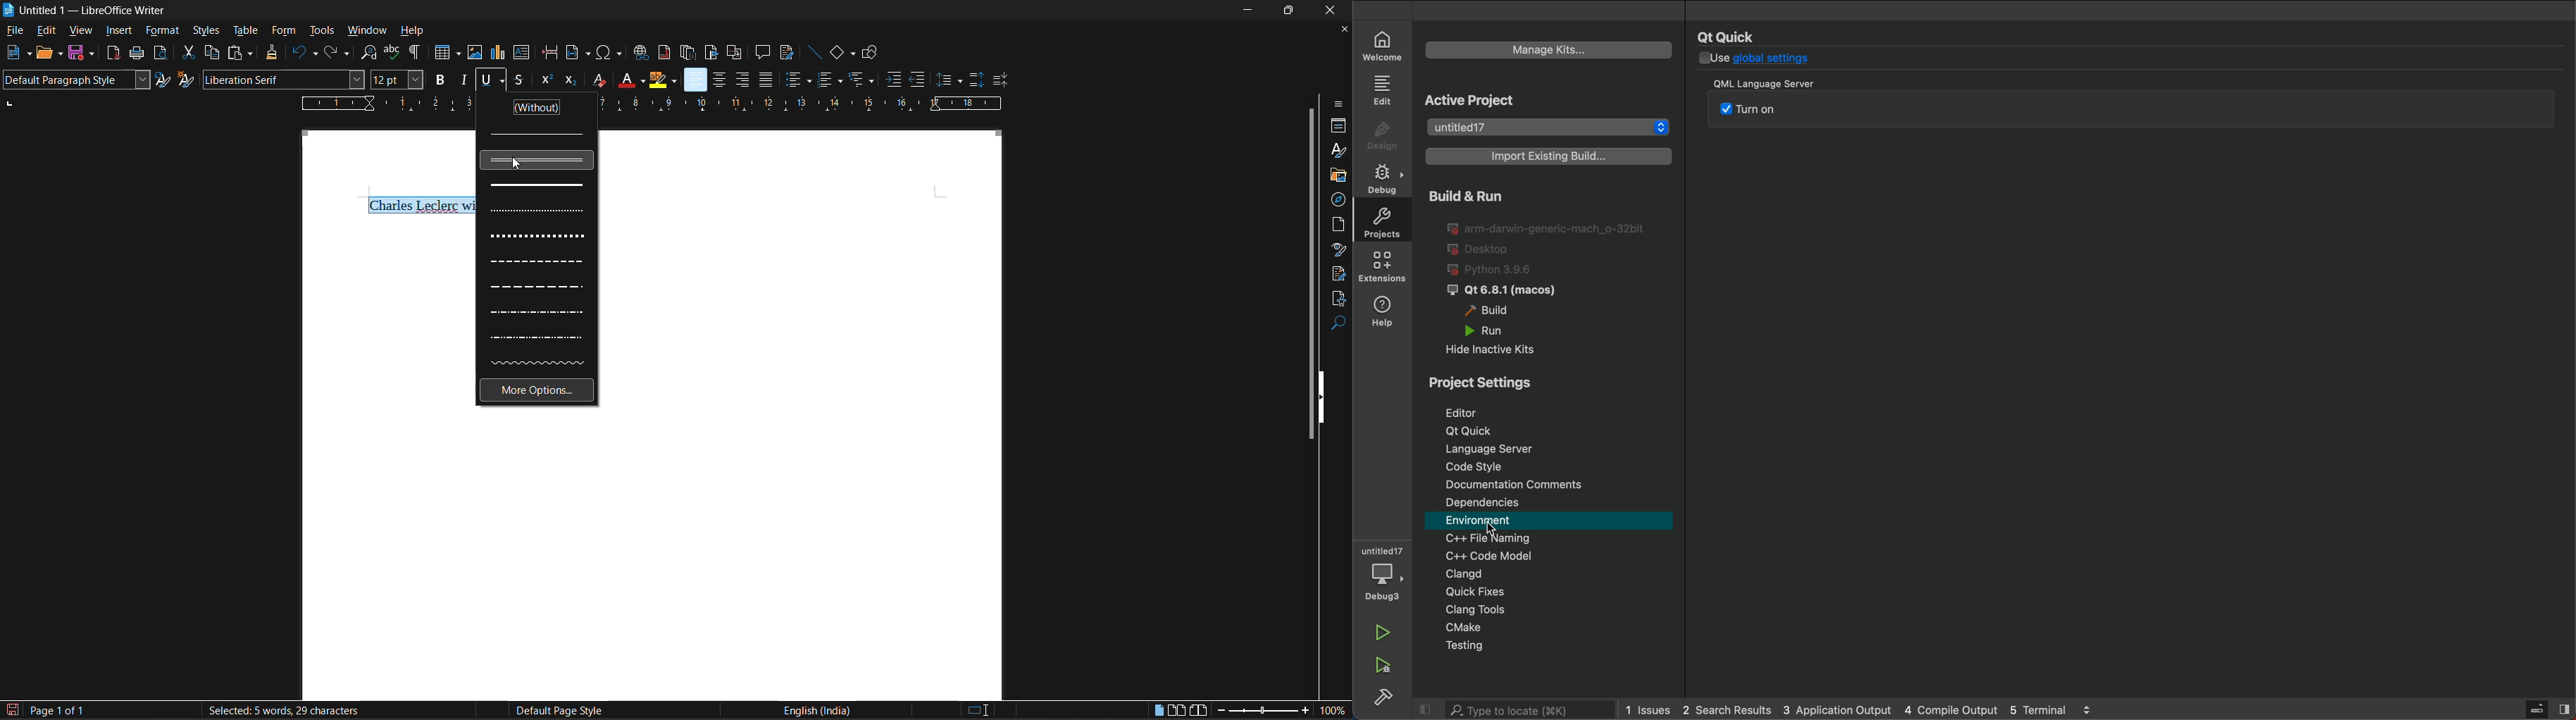 This screenshot has width=2576, height=728. Describe the element at coordinates (1557, 628) in the screenshot. I see `cmake` at that location.